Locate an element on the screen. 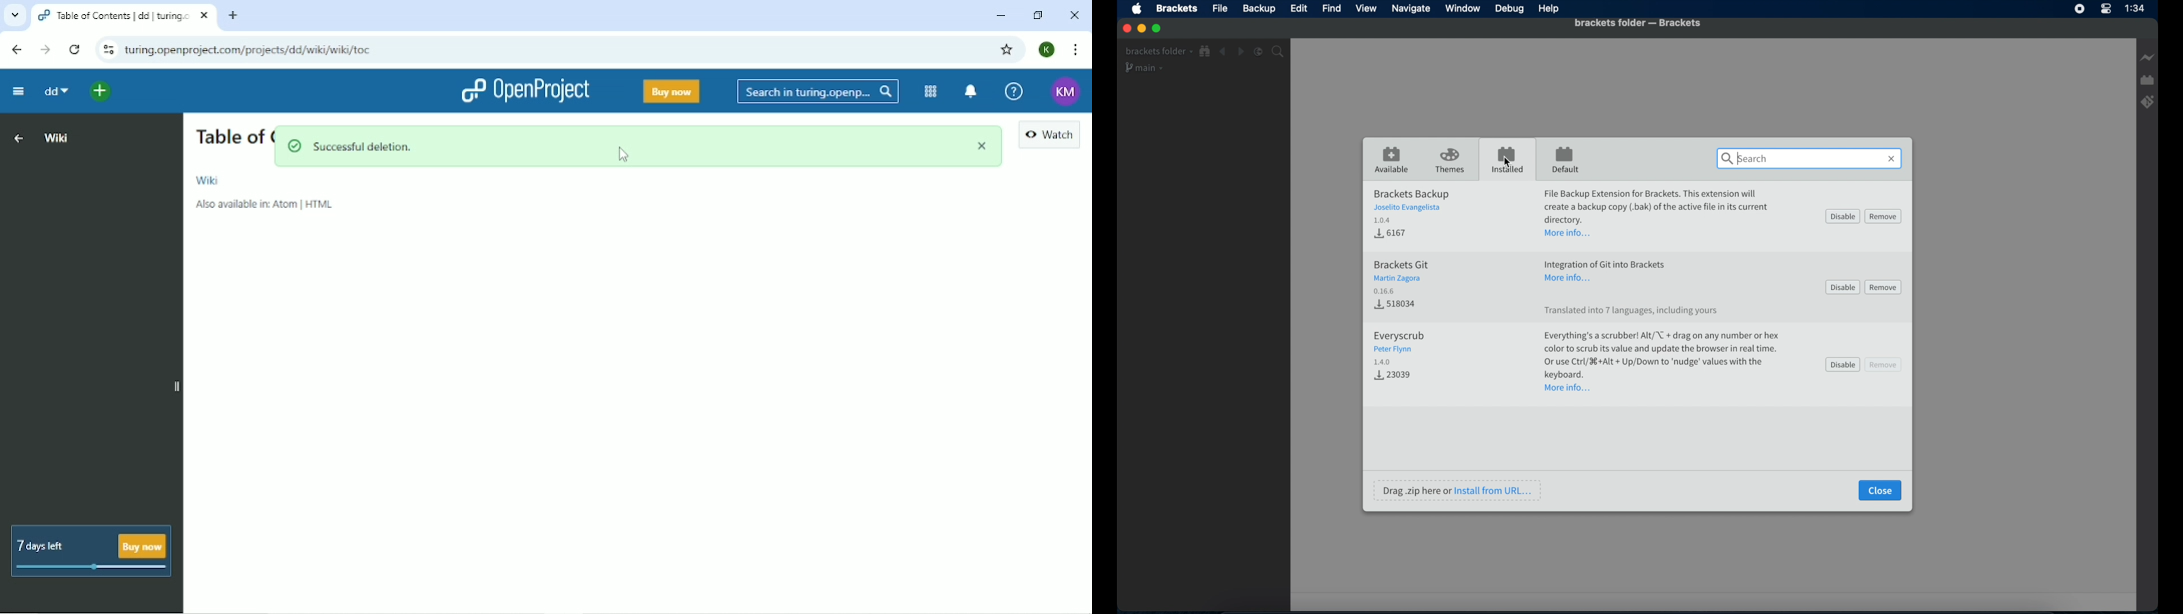  Back is located at coordinates (16, 50).